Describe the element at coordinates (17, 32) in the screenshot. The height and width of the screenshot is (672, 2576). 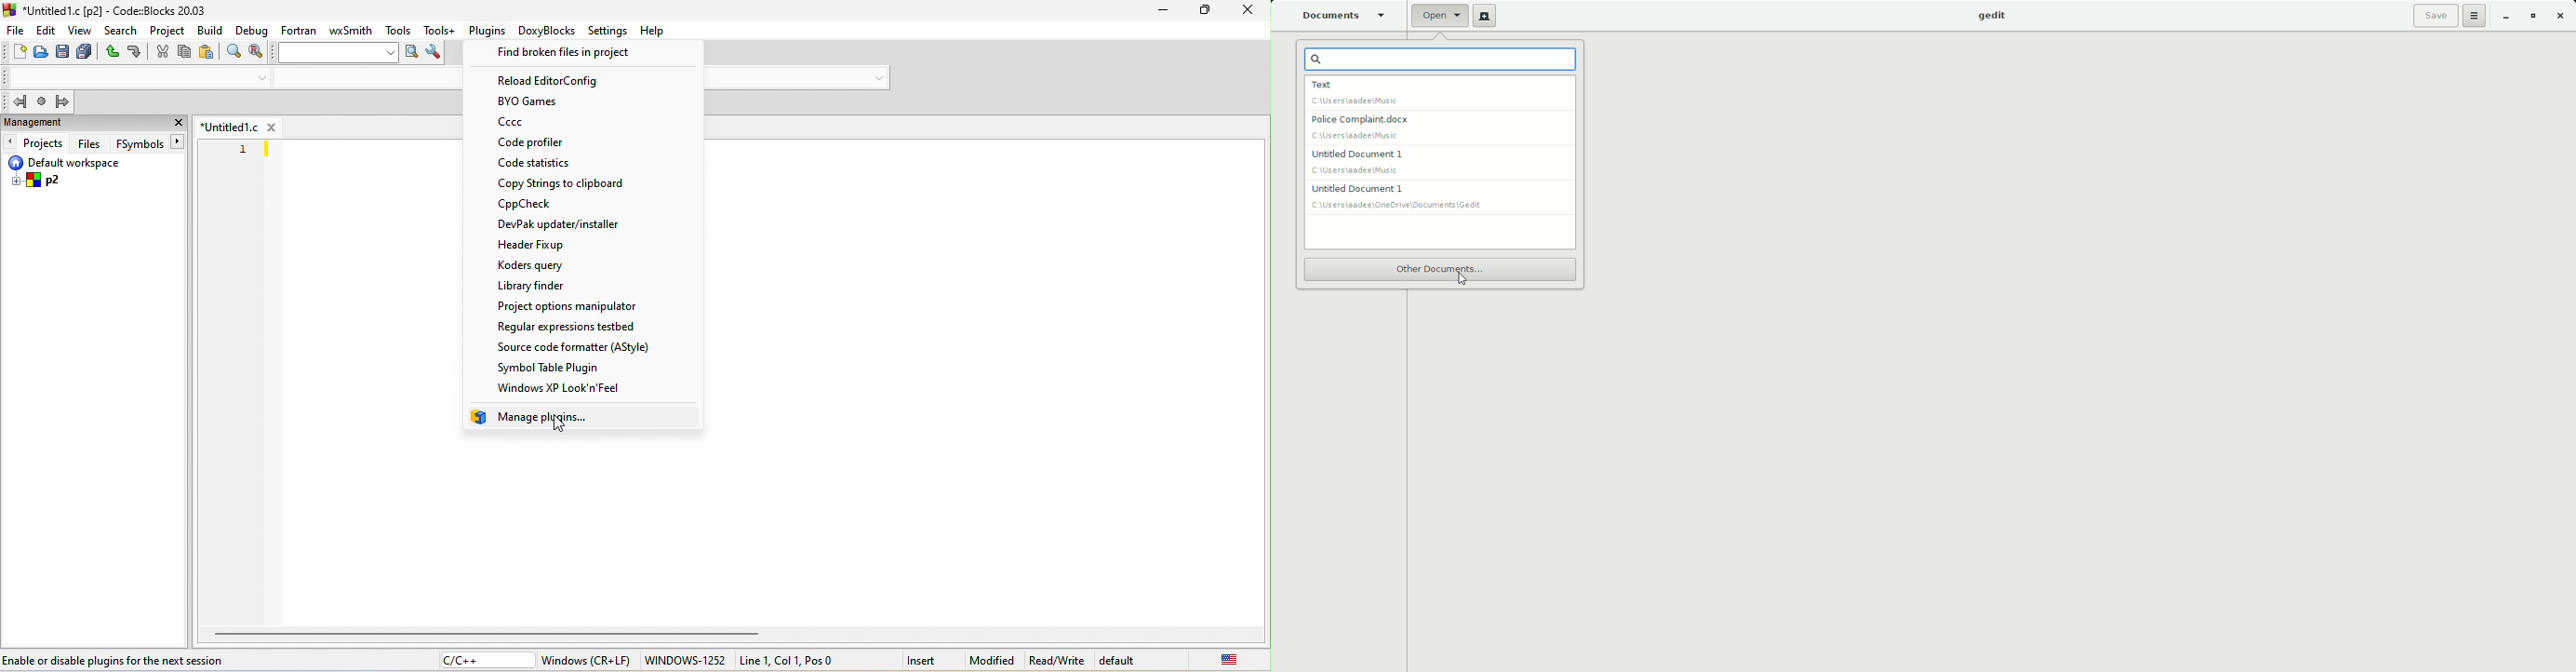
I see `file` at that location.